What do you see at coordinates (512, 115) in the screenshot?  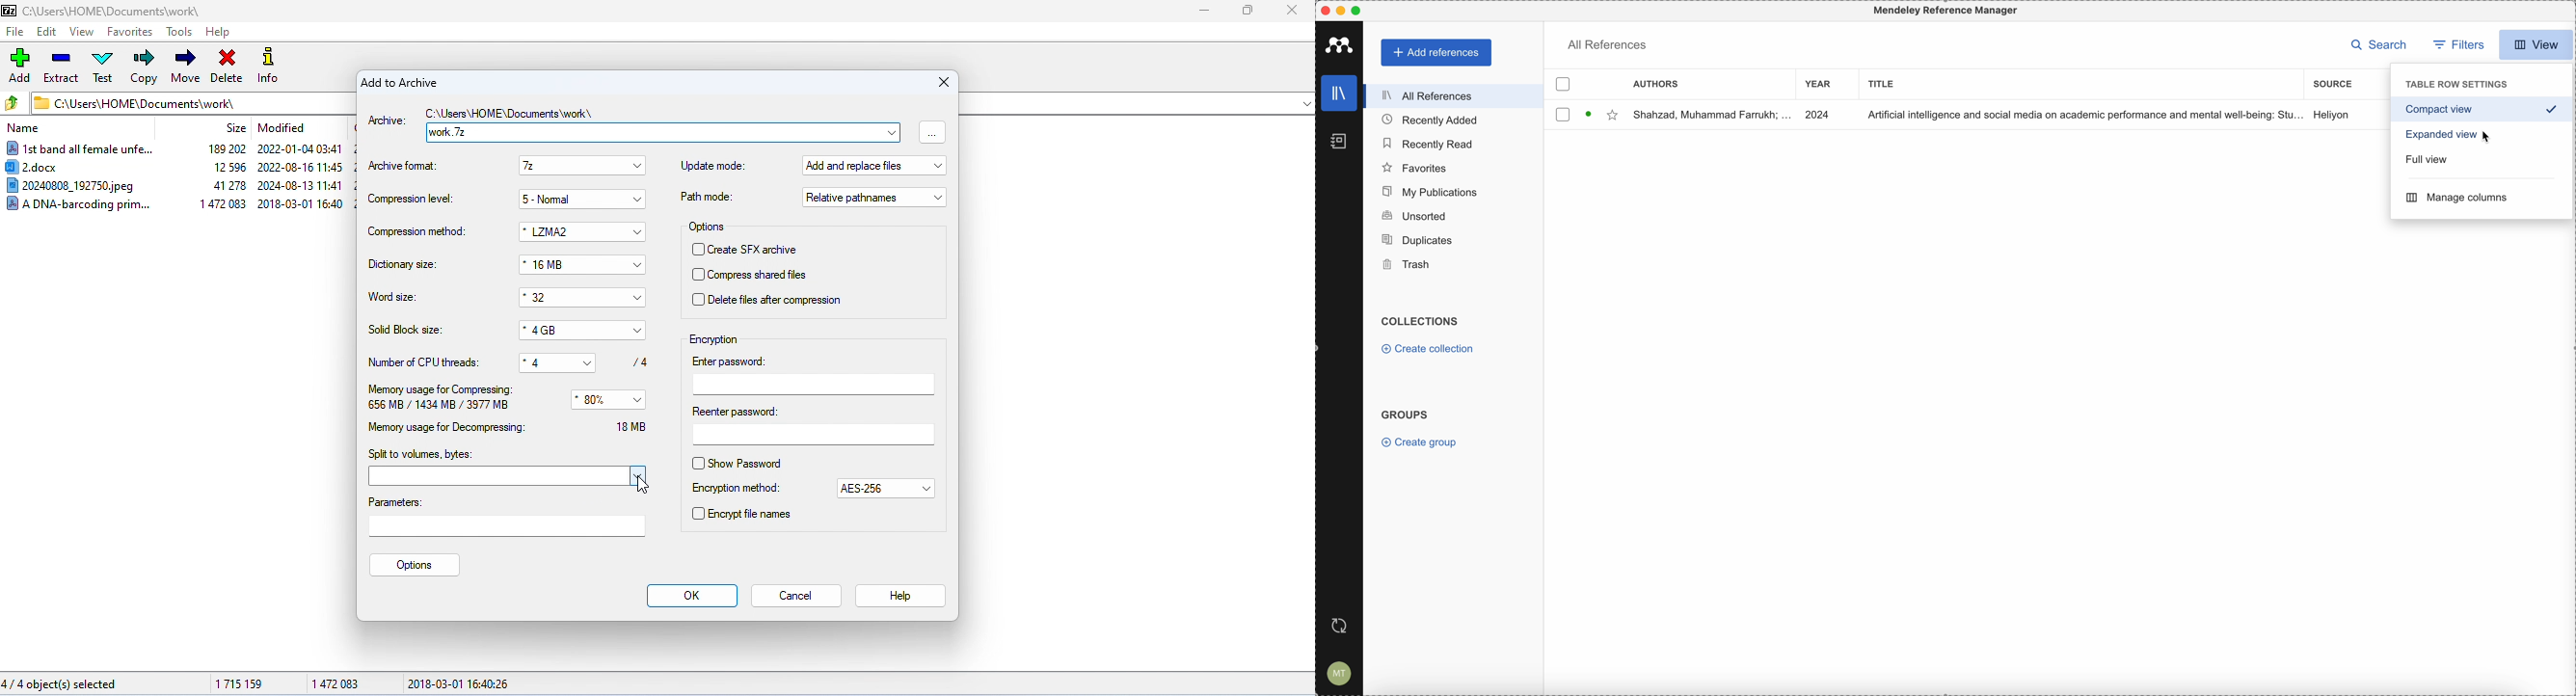 I see `C:\Users\HOME\Documents work \` at bounding box center [512, 115].